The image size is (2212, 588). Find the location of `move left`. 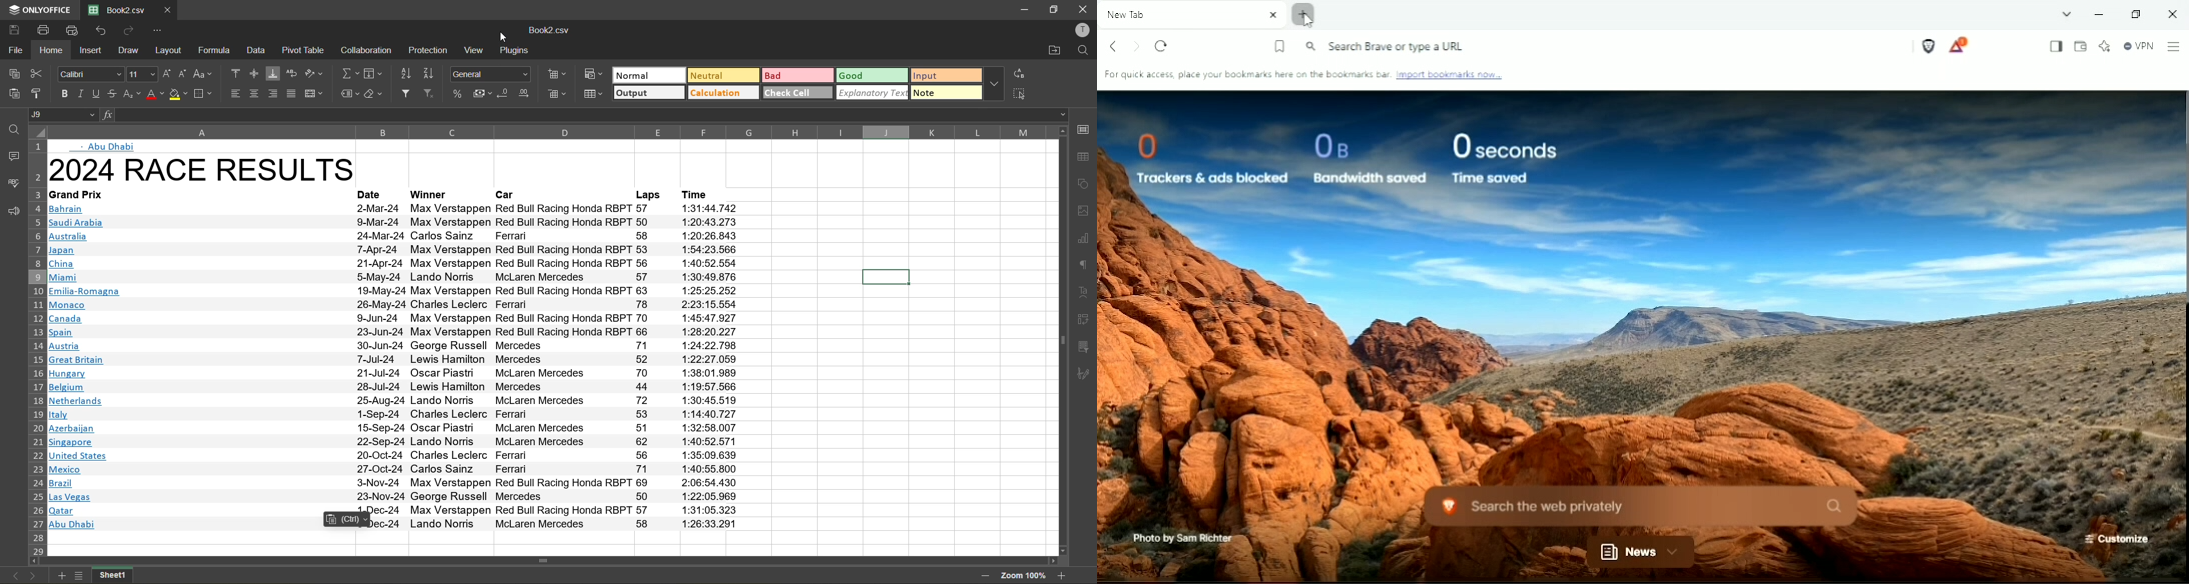

move left is located at coordinates (34, 562).